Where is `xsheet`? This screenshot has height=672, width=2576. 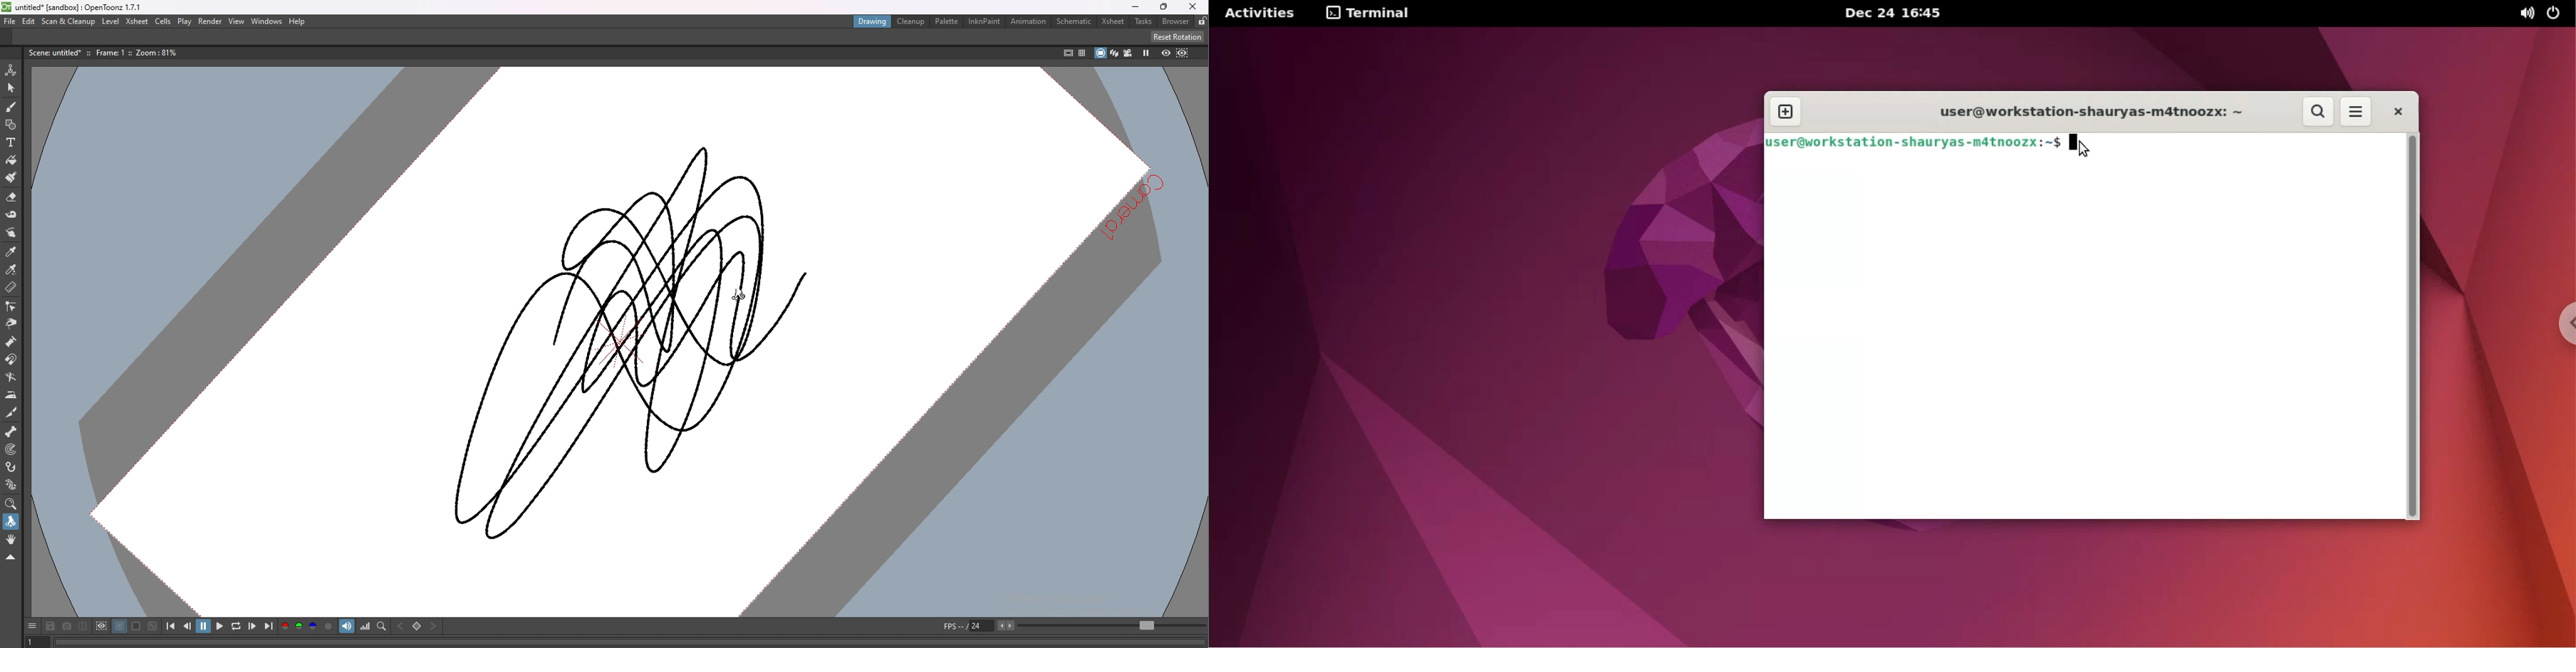
xsheet is located at coordinates (1115, 21).